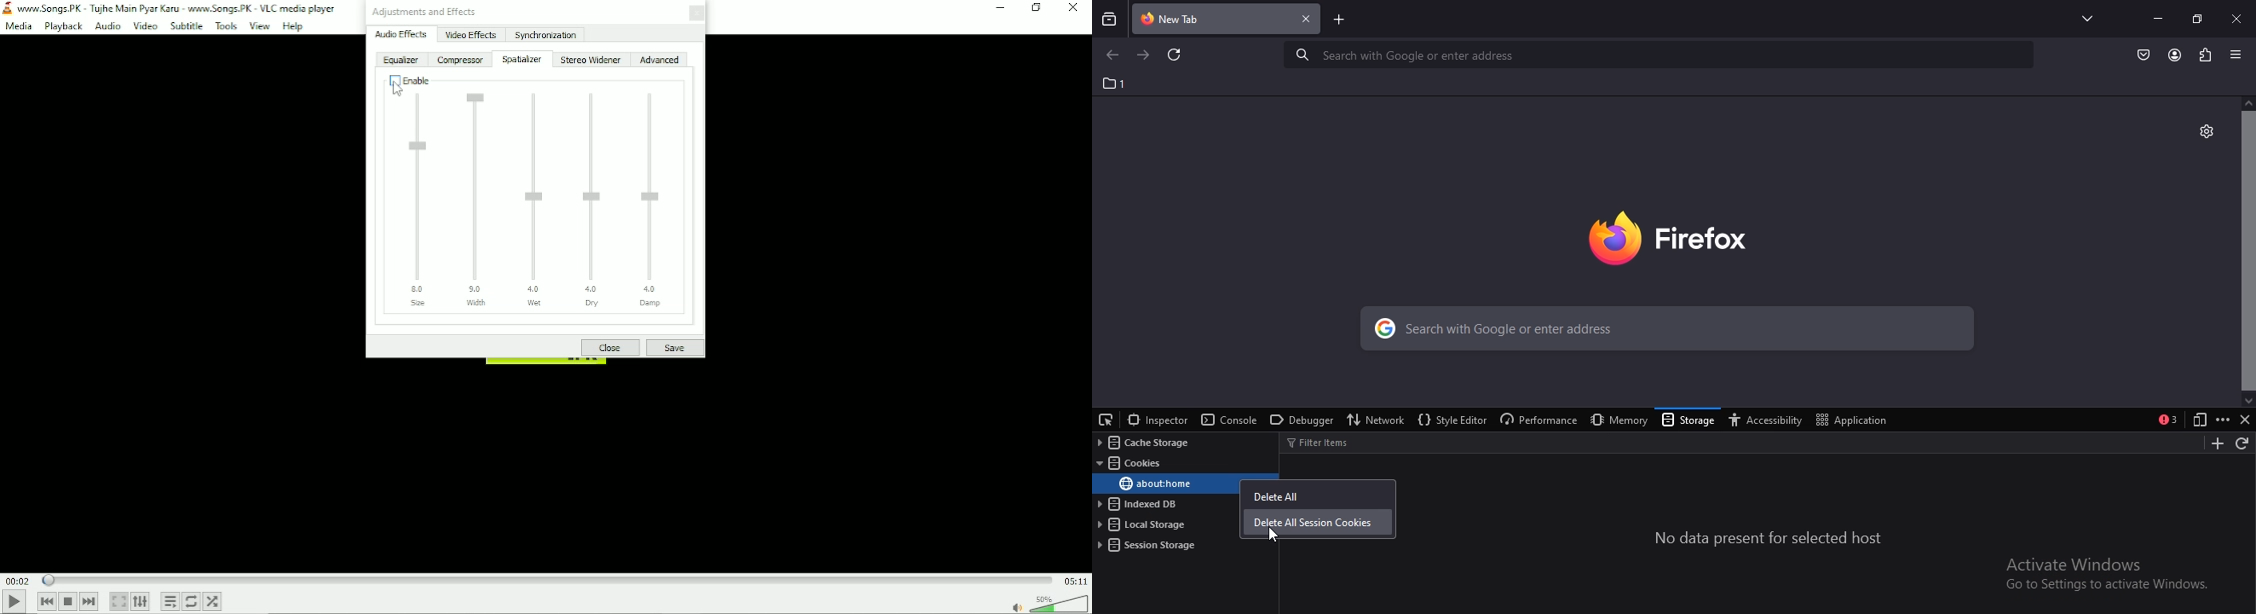 This screenshot has width=2268, height=616. What do you see at coordinates (694, 14) in the screenshot?
I see `Close` at bounding box center [694, 14].